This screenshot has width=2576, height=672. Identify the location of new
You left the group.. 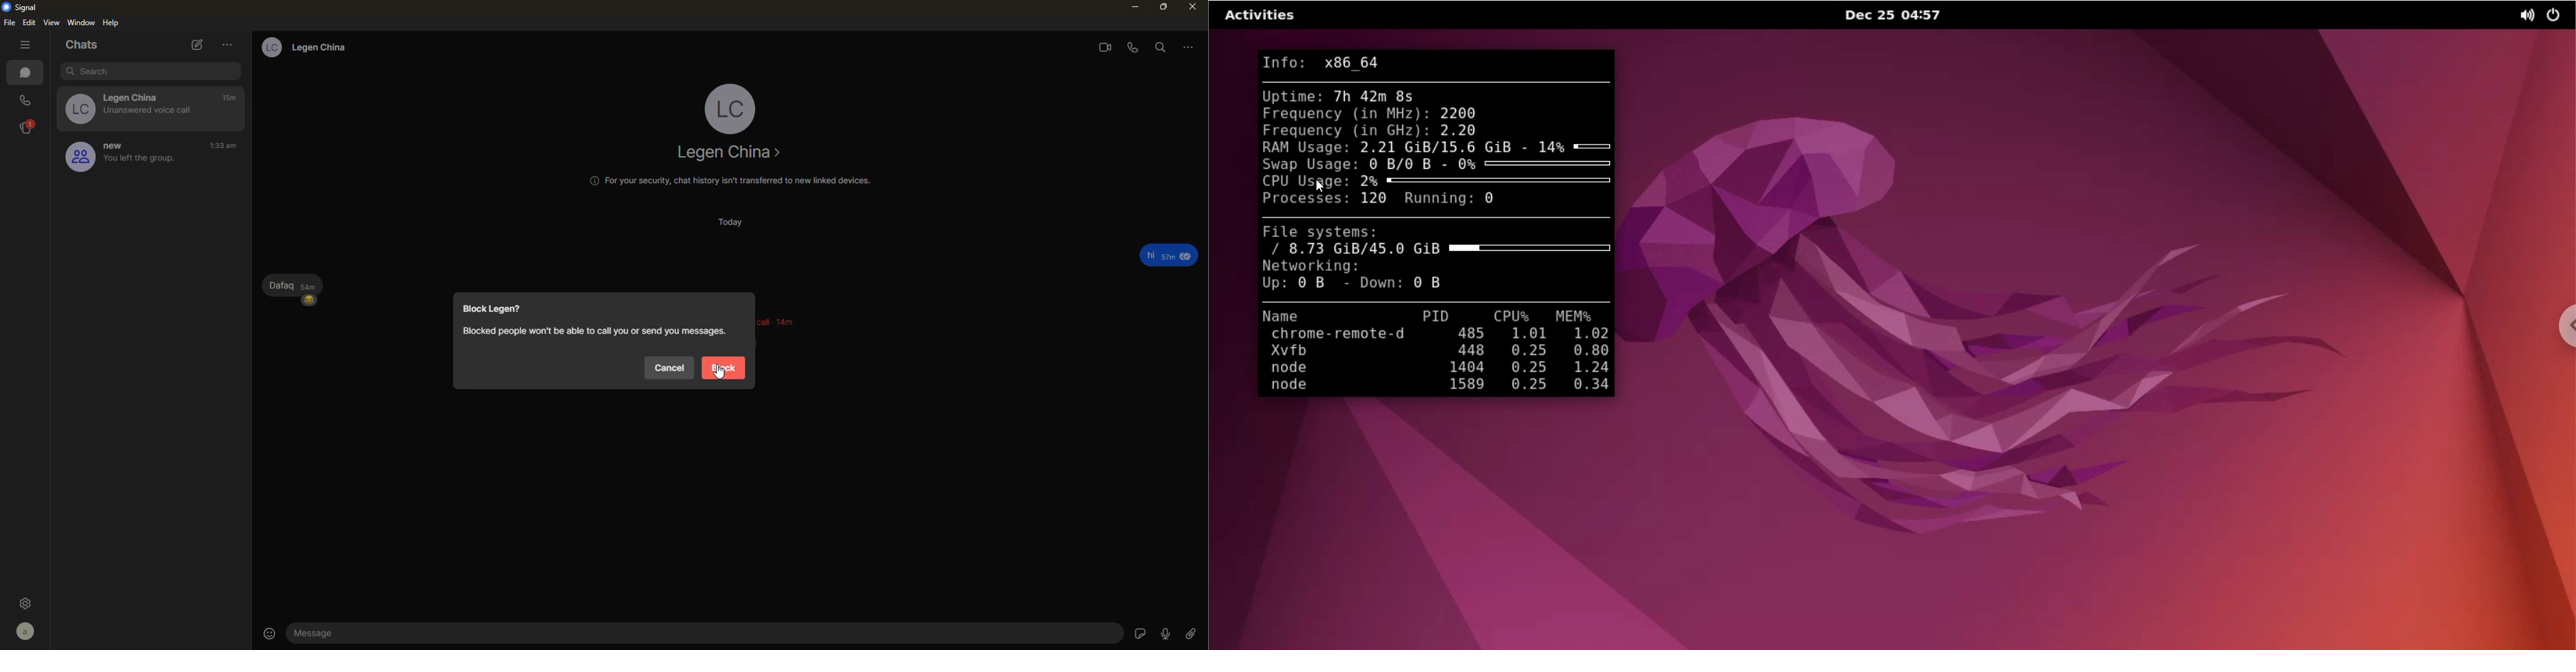
(115, 157).